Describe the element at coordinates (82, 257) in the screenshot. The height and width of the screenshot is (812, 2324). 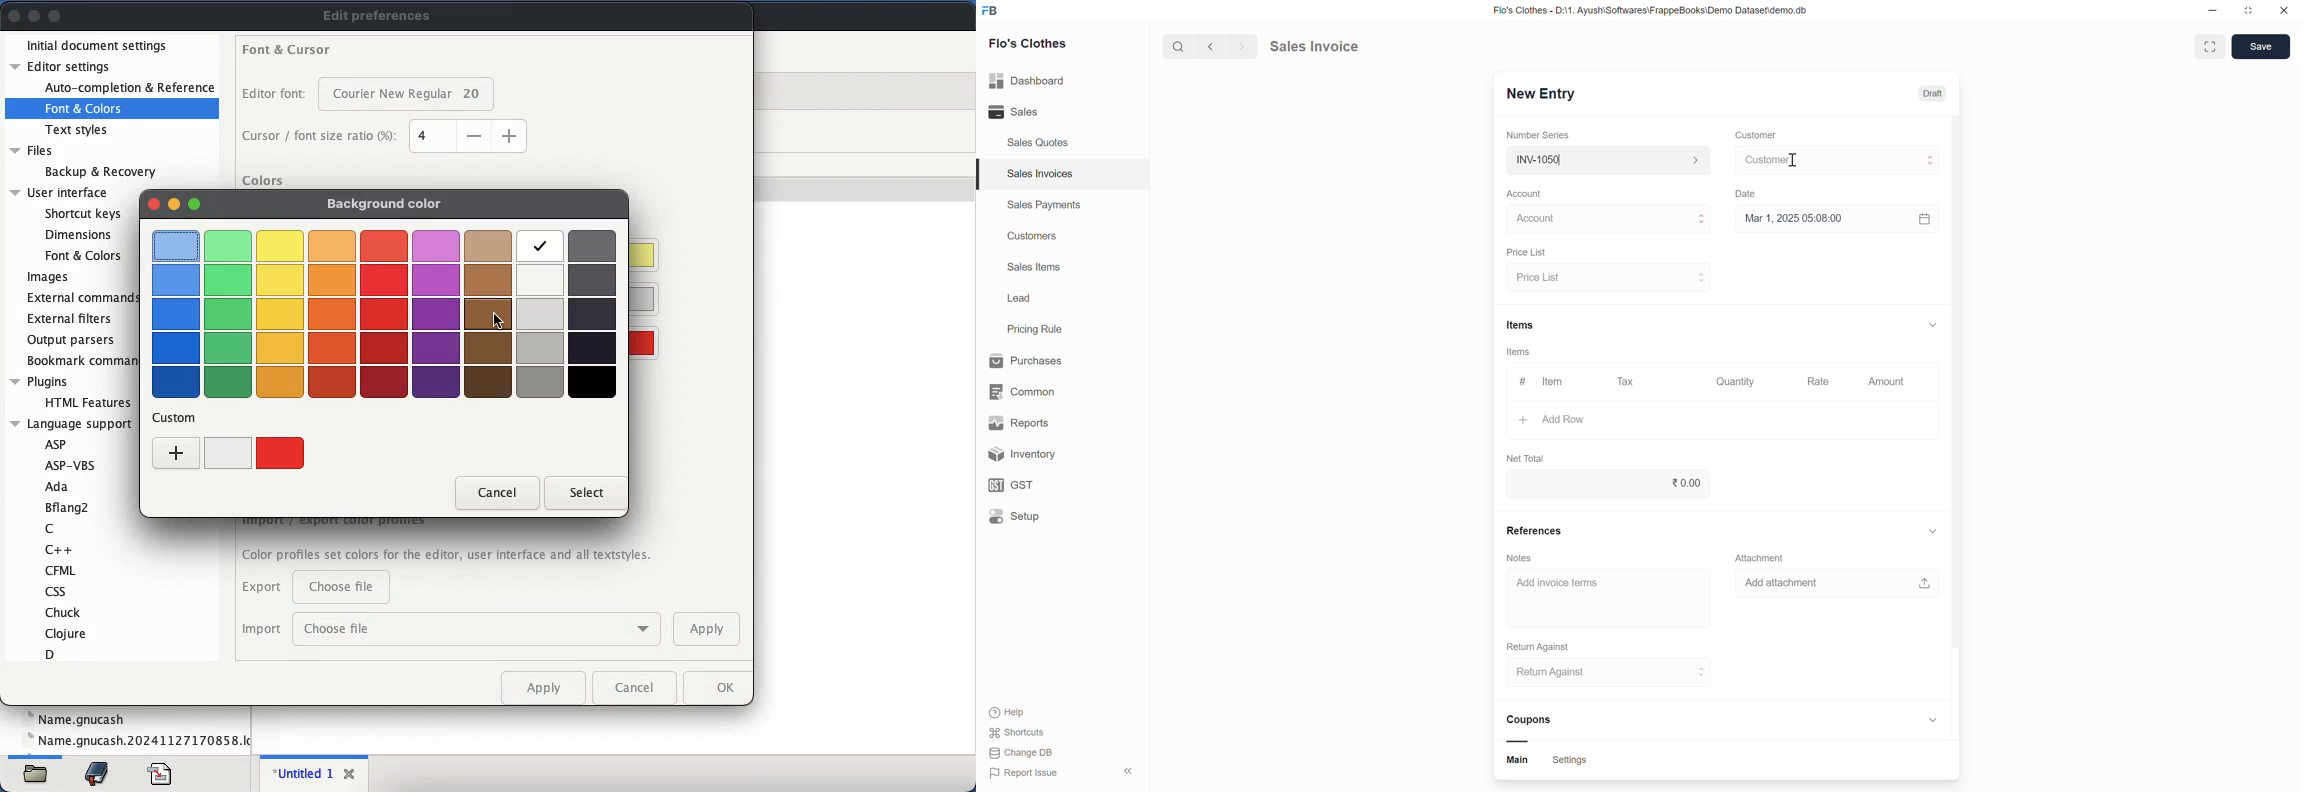
I see `Font & Colors` at that location.